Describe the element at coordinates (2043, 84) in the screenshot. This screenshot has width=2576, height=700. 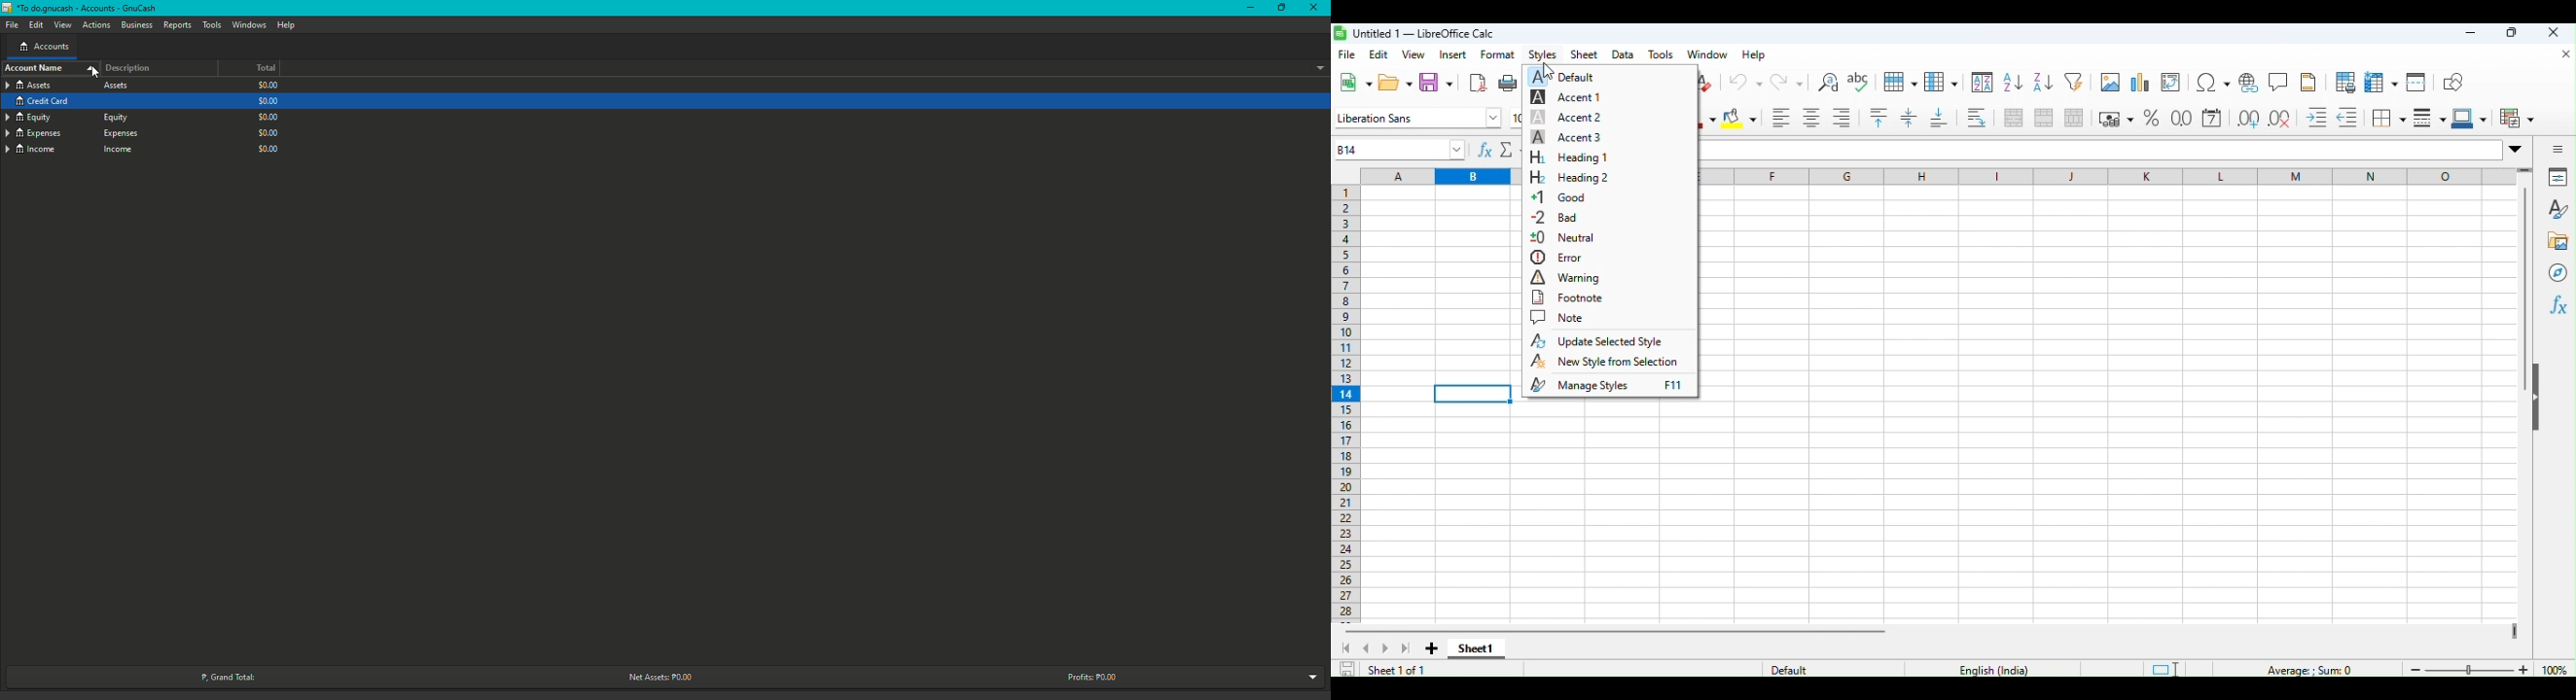
I see `Sort descending` at that location.